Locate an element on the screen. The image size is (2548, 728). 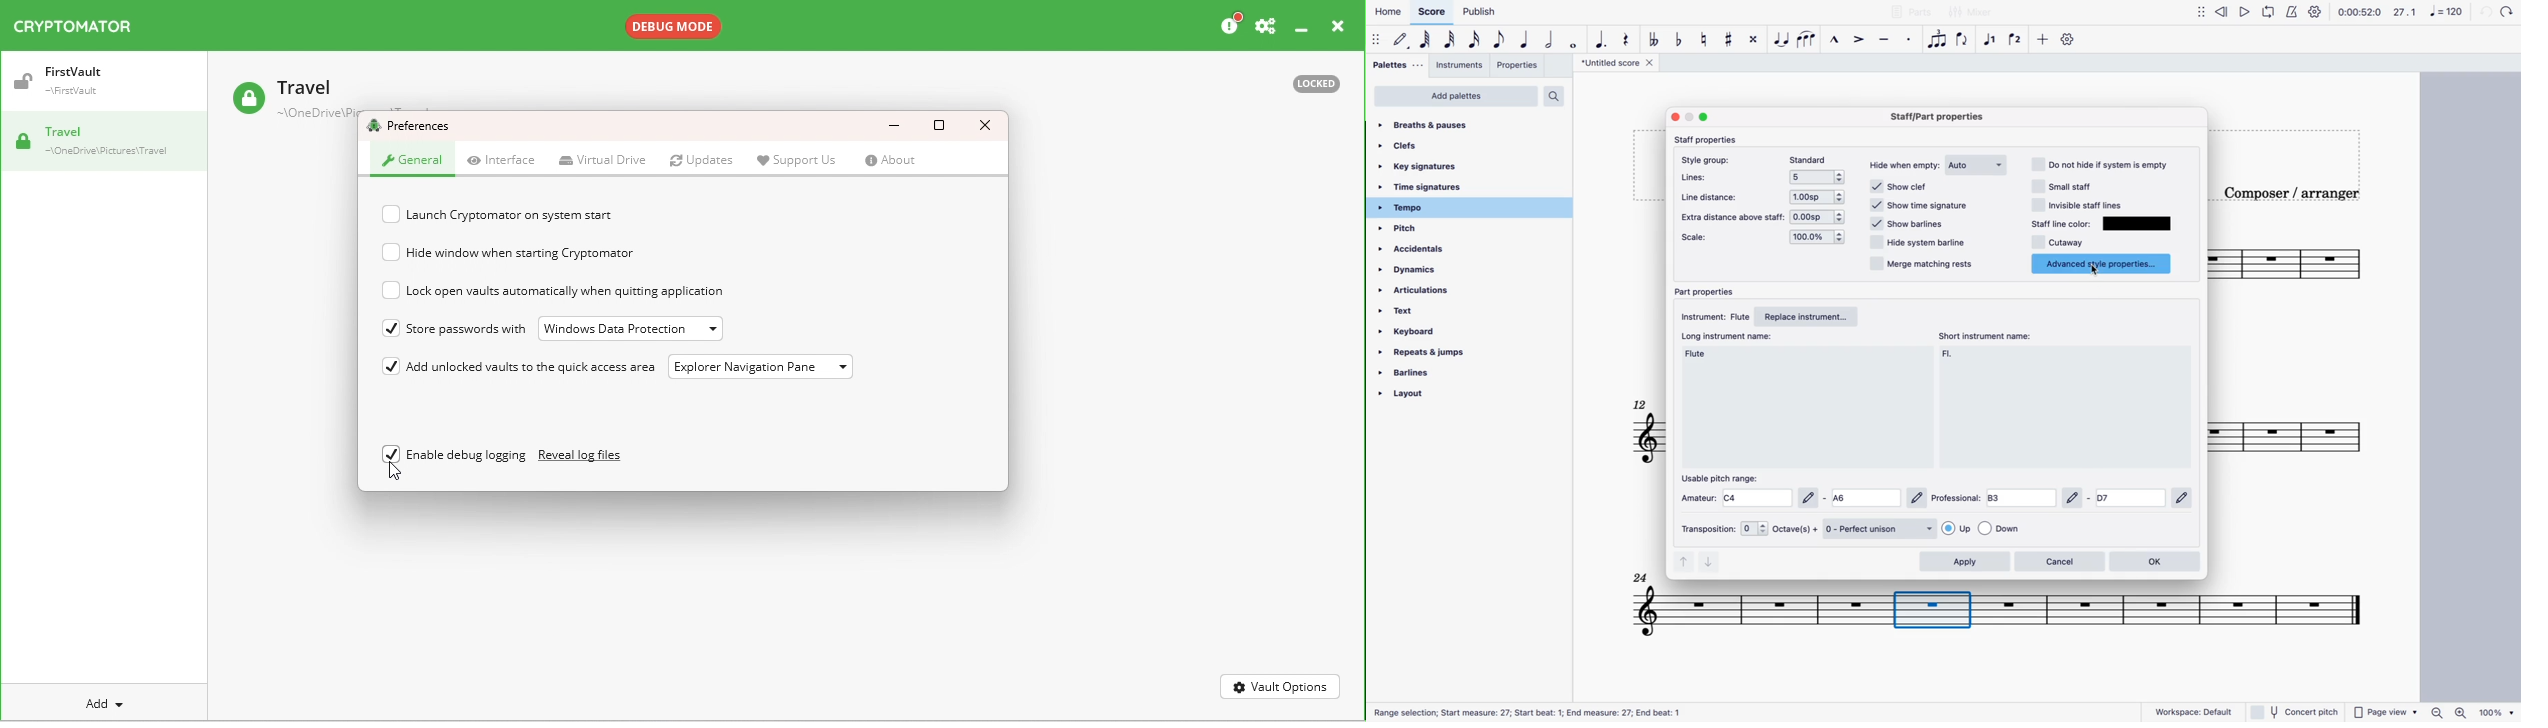
small staff is located at coordinates (2069, 186).